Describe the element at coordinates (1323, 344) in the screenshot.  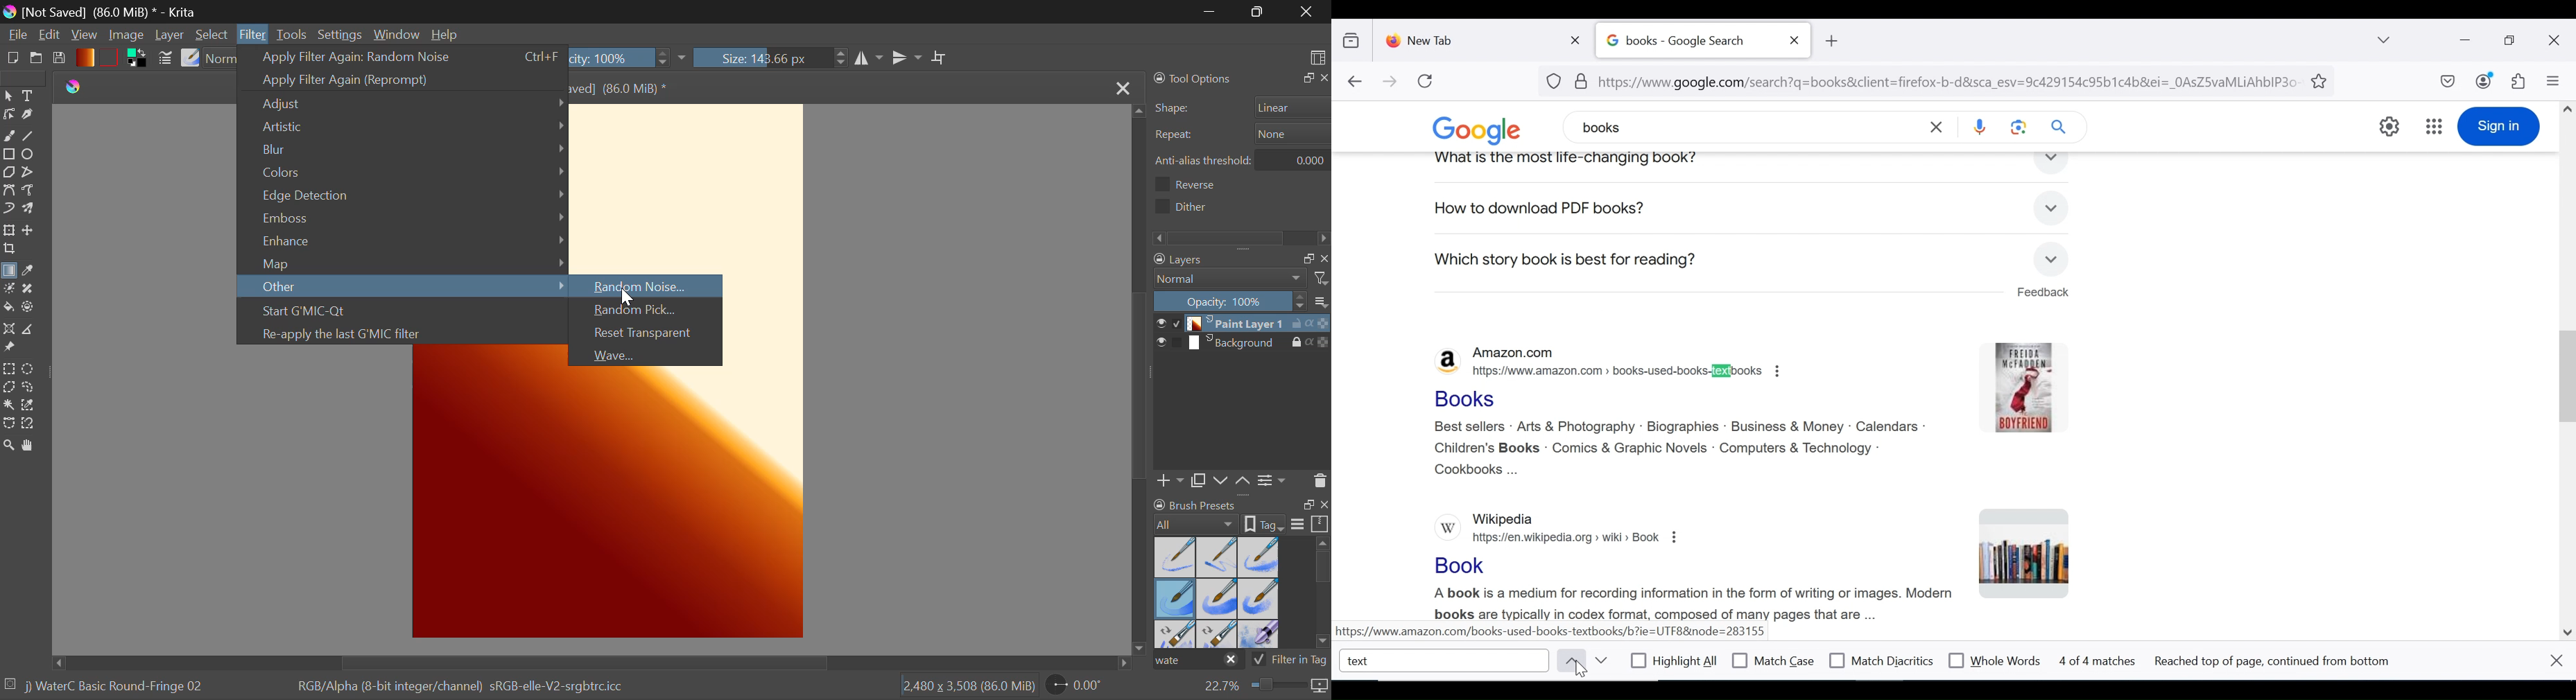
I see `color scale` at that location.